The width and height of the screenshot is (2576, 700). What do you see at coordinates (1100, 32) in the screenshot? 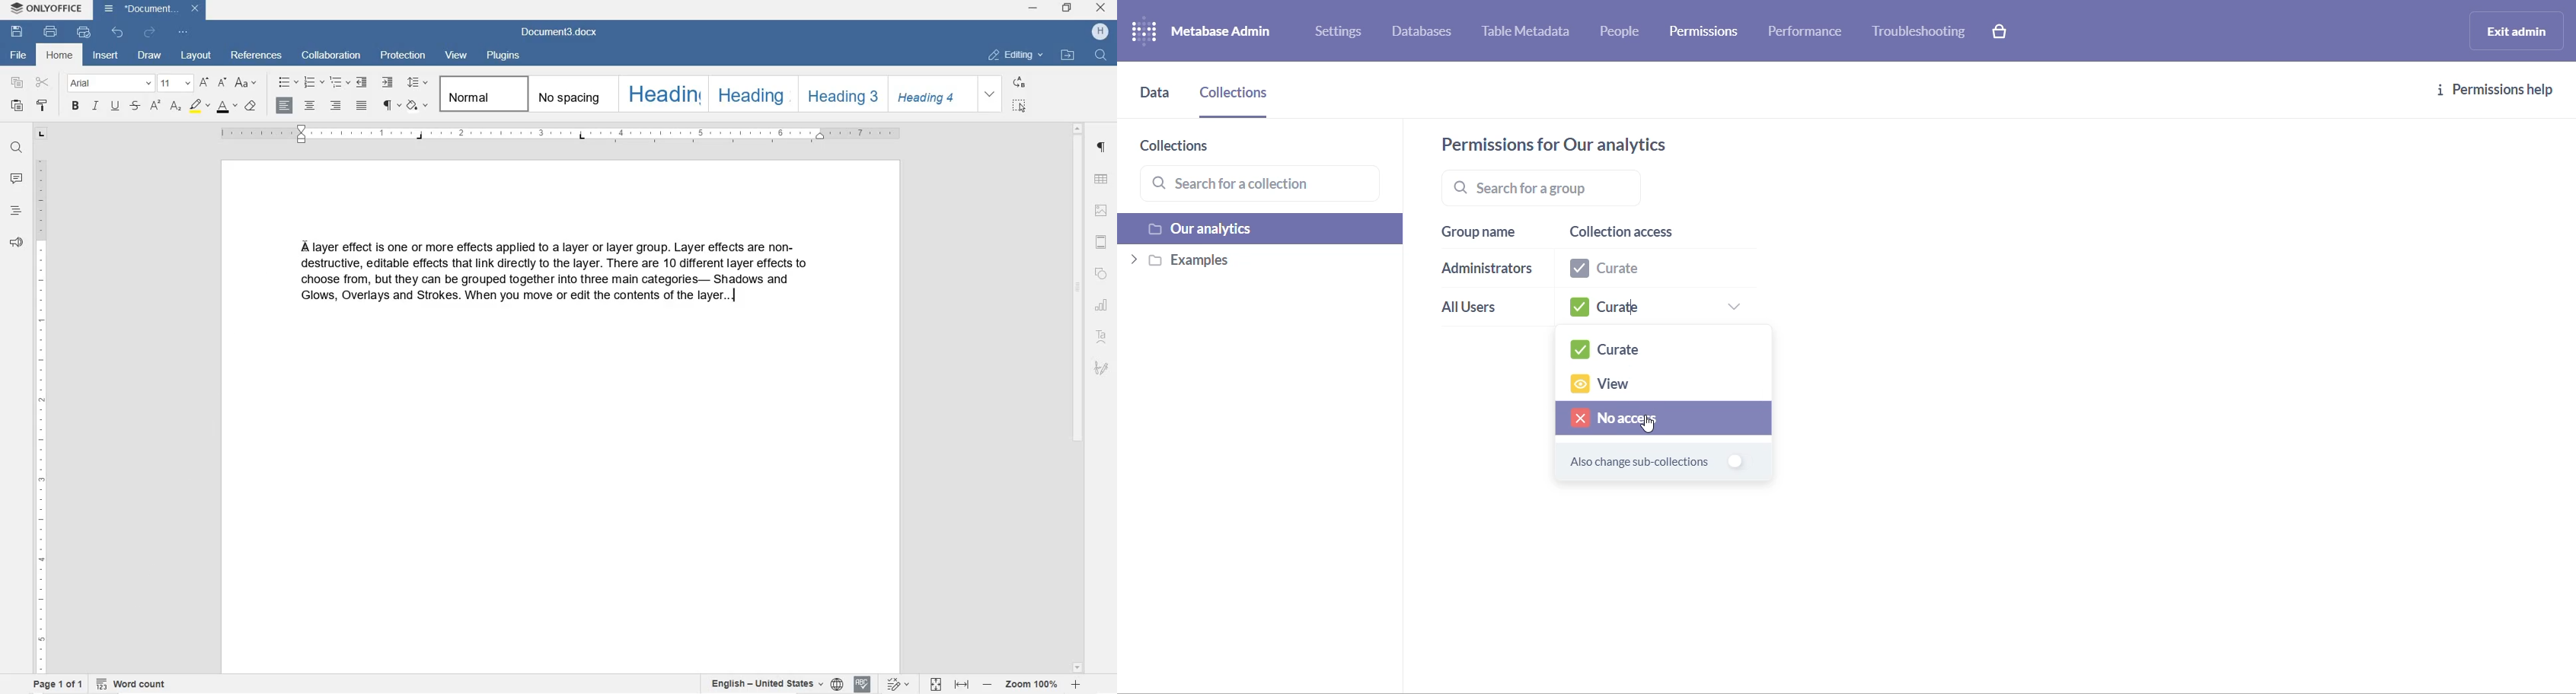
I see `HP` at bounding box center [1100, 32].